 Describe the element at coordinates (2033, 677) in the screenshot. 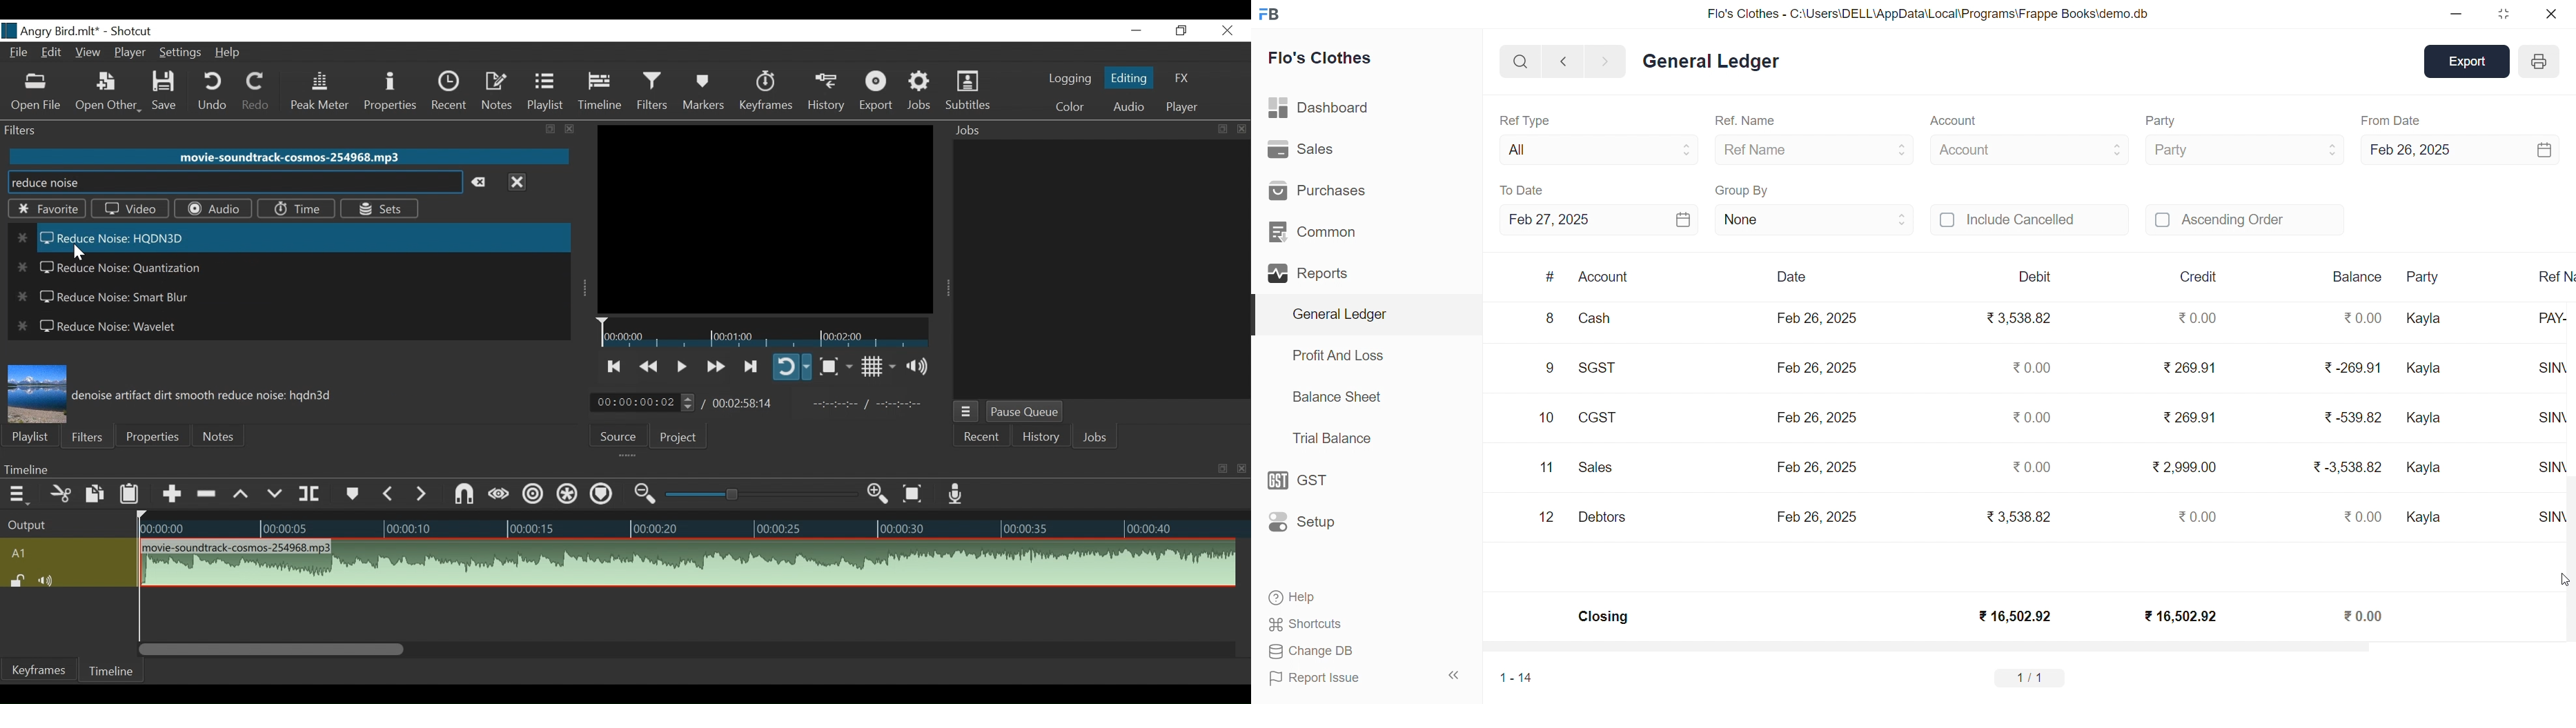

I see `1/1` at that location.